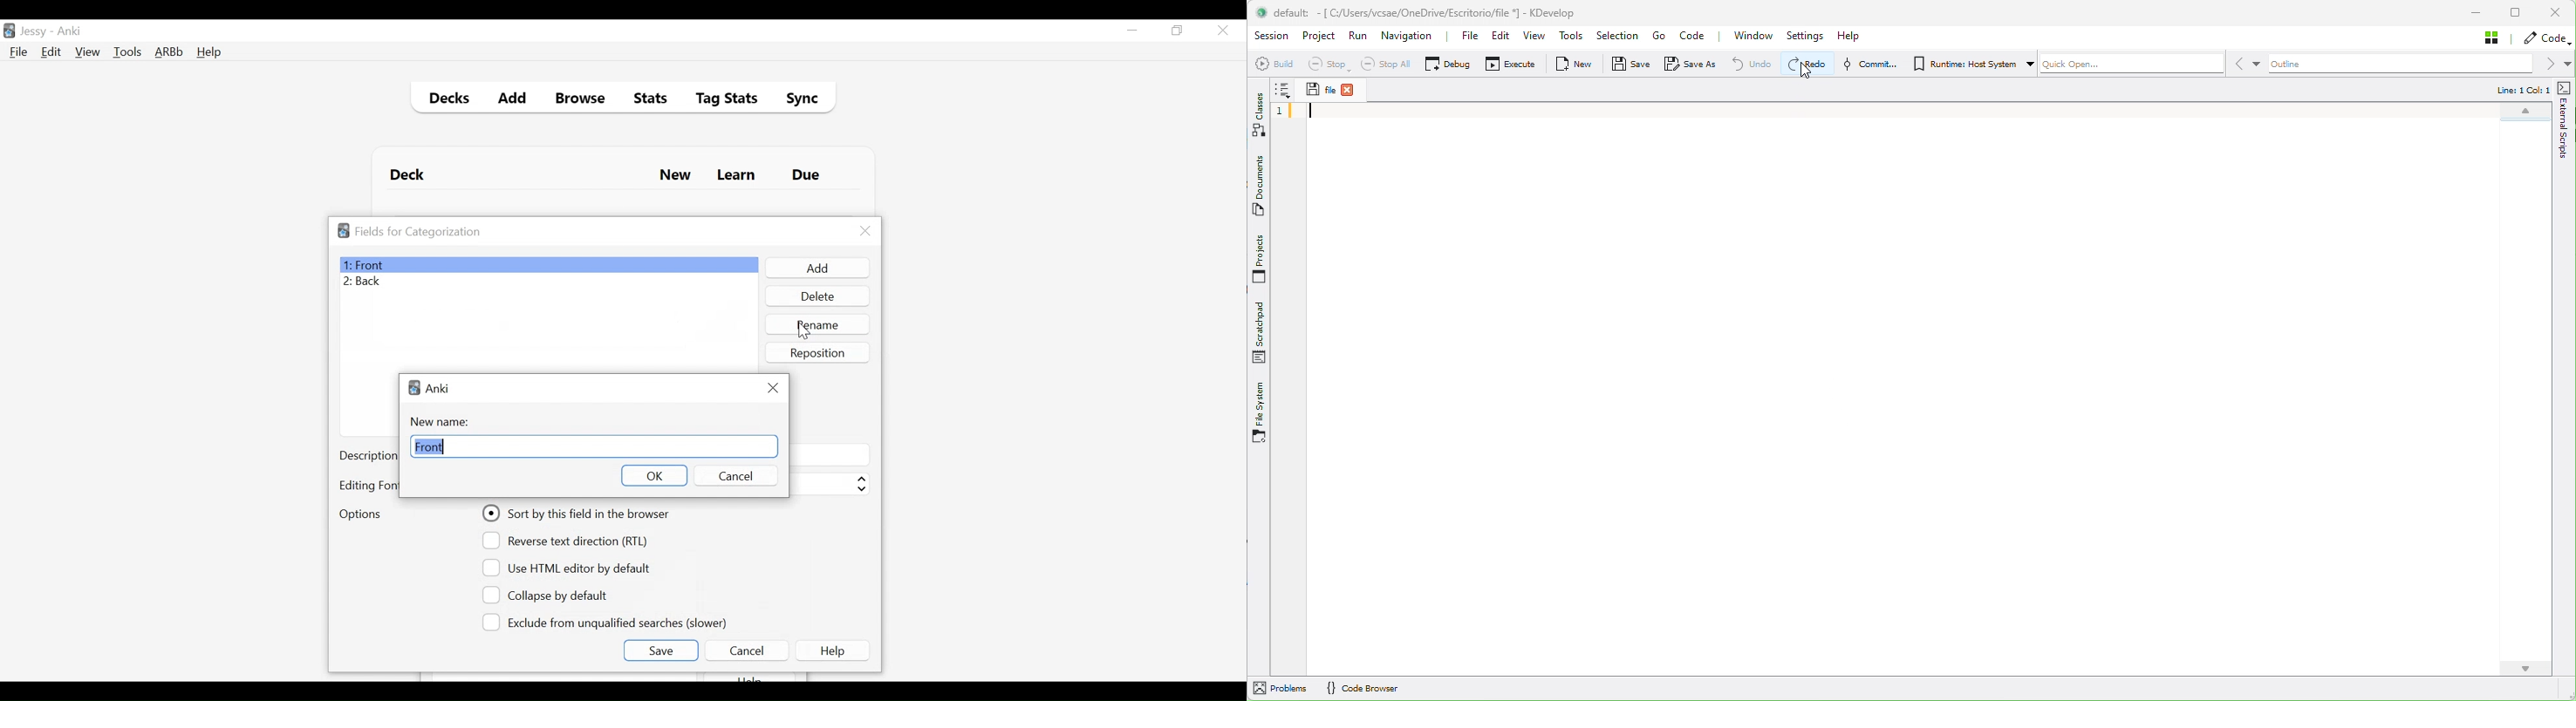 The width and height of the screenshot is (2576, 728). Describe the element at coordinates (571, 541) in the screenshot. I see `(un)select RTL` at that location.